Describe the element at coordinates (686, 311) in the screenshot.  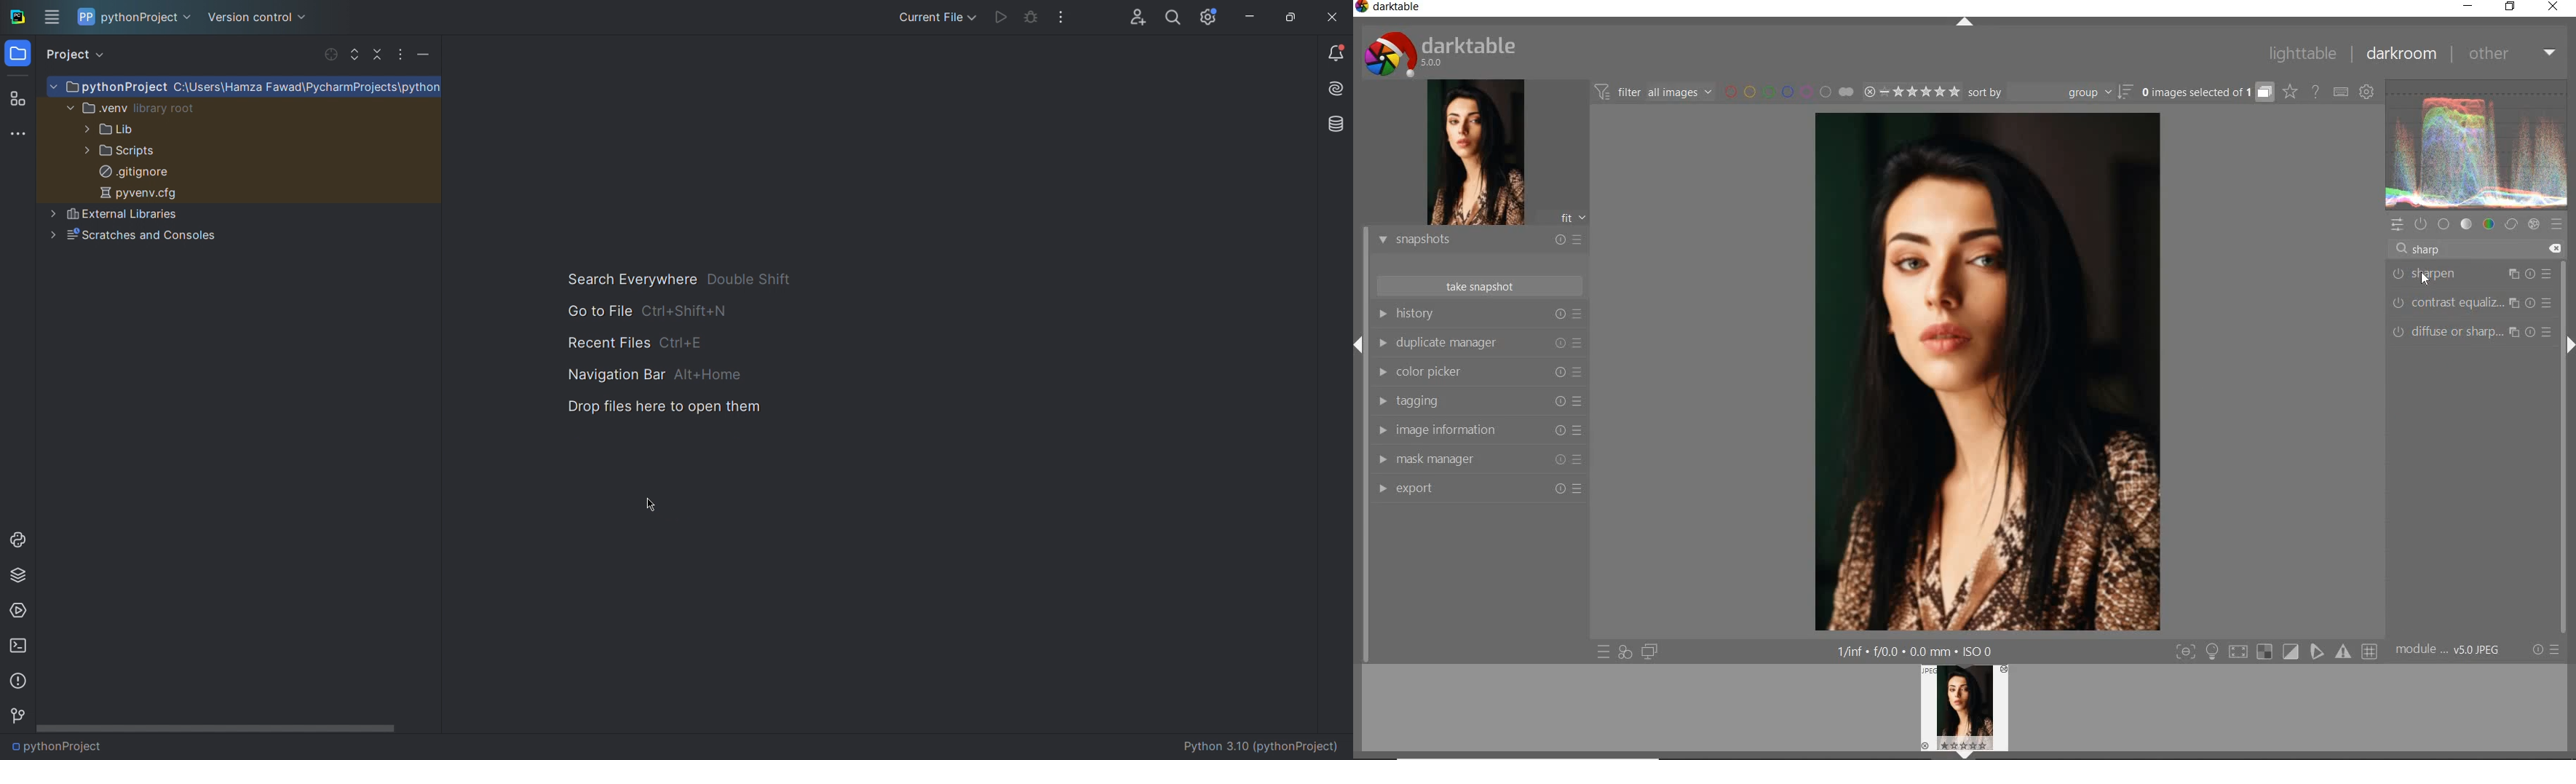
I see `Go to File Ctrl+Shift+N` at that location.